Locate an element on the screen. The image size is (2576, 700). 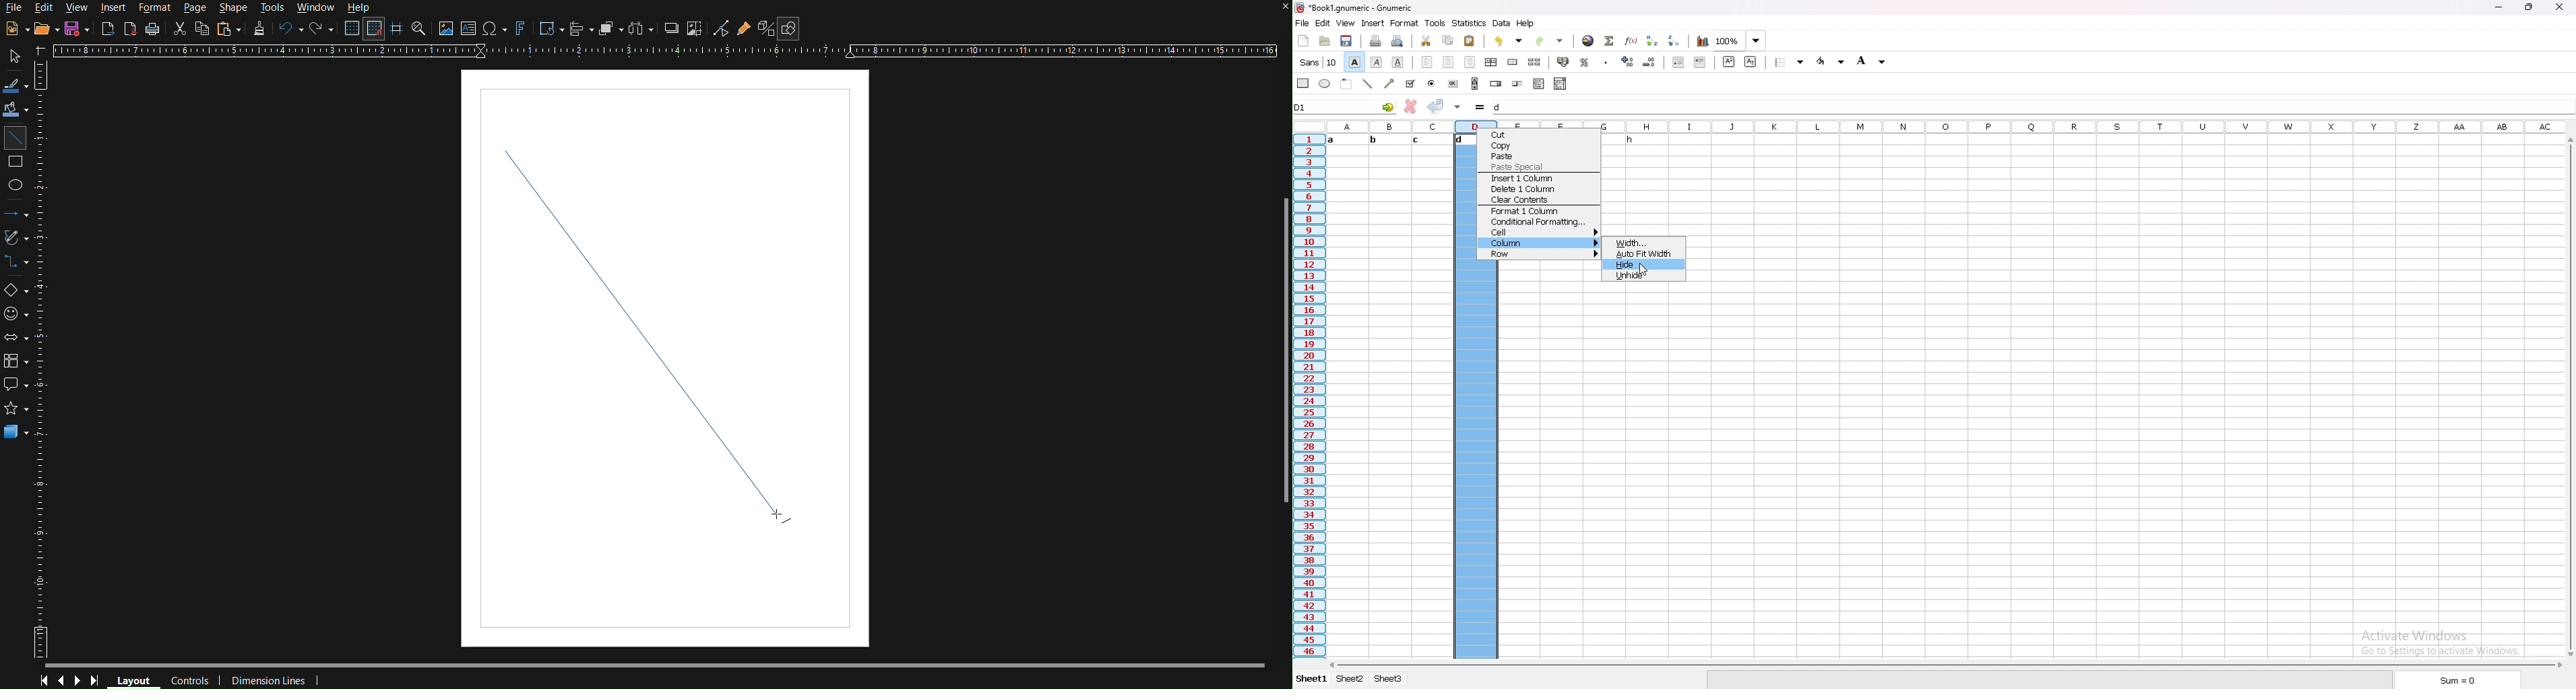
Display Grid is located at coordinates (350, 28).